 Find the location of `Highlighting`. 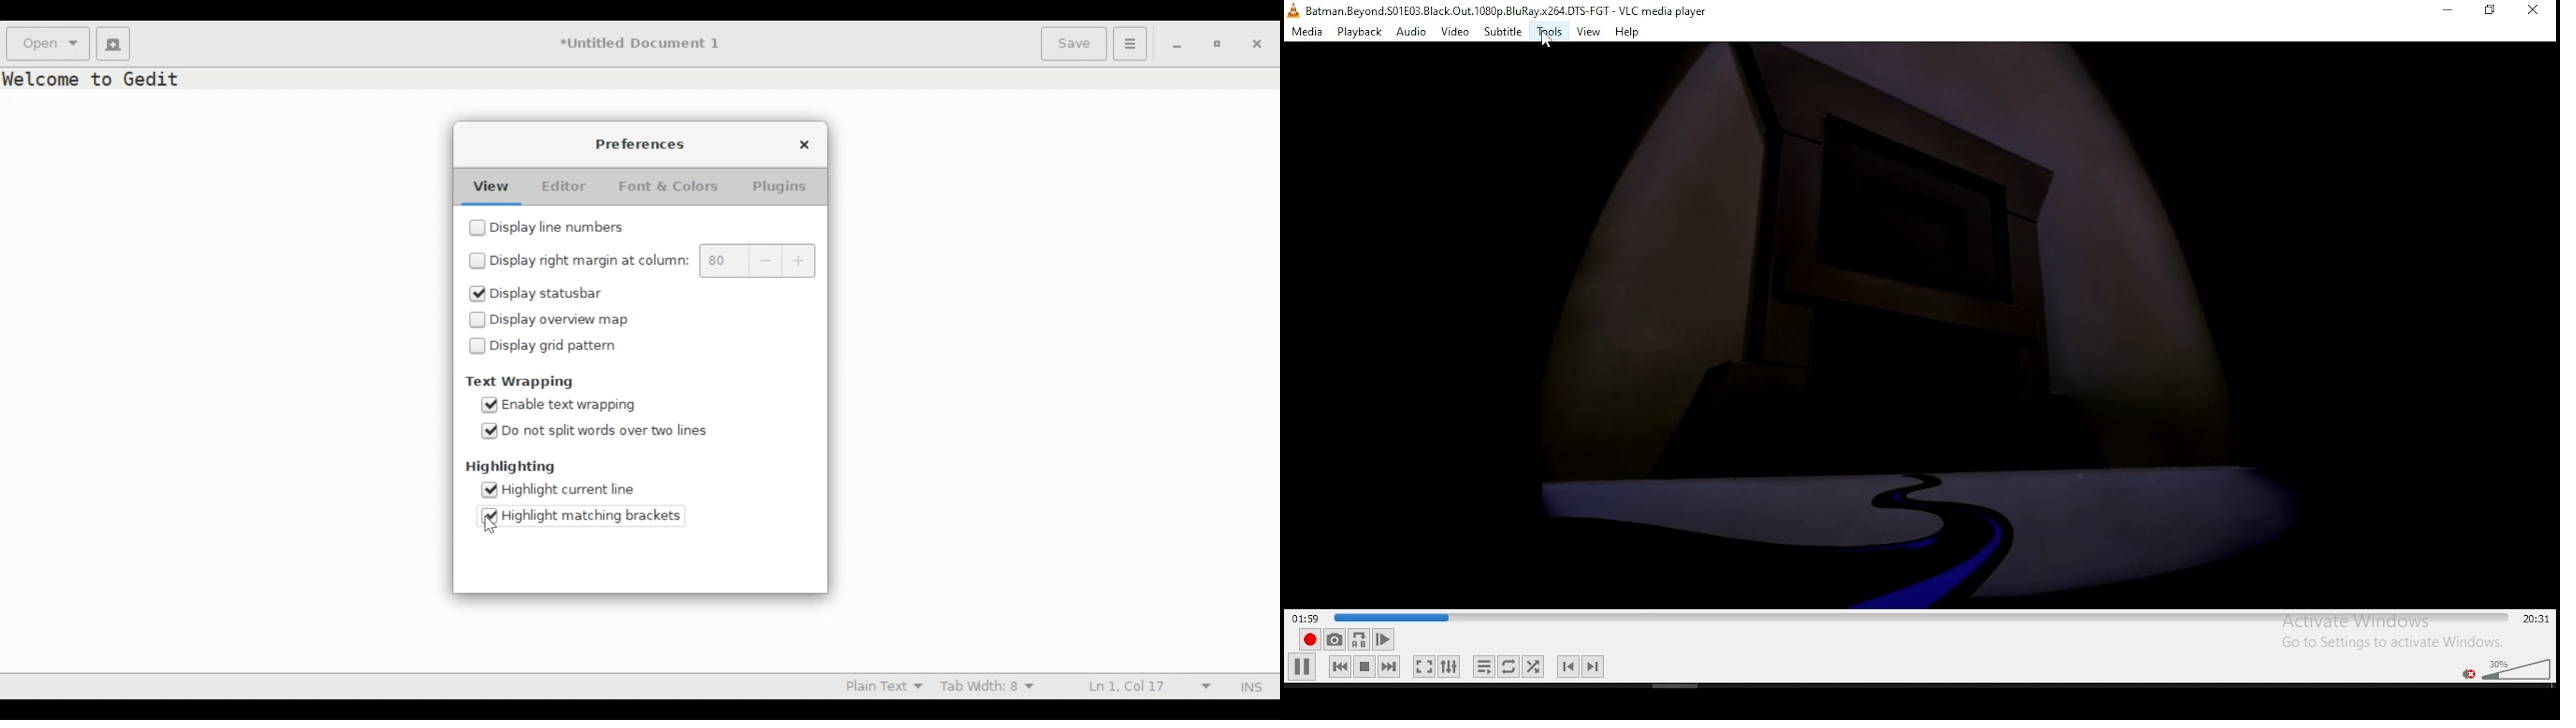

Highlighting is located at coordinates (507, 467).